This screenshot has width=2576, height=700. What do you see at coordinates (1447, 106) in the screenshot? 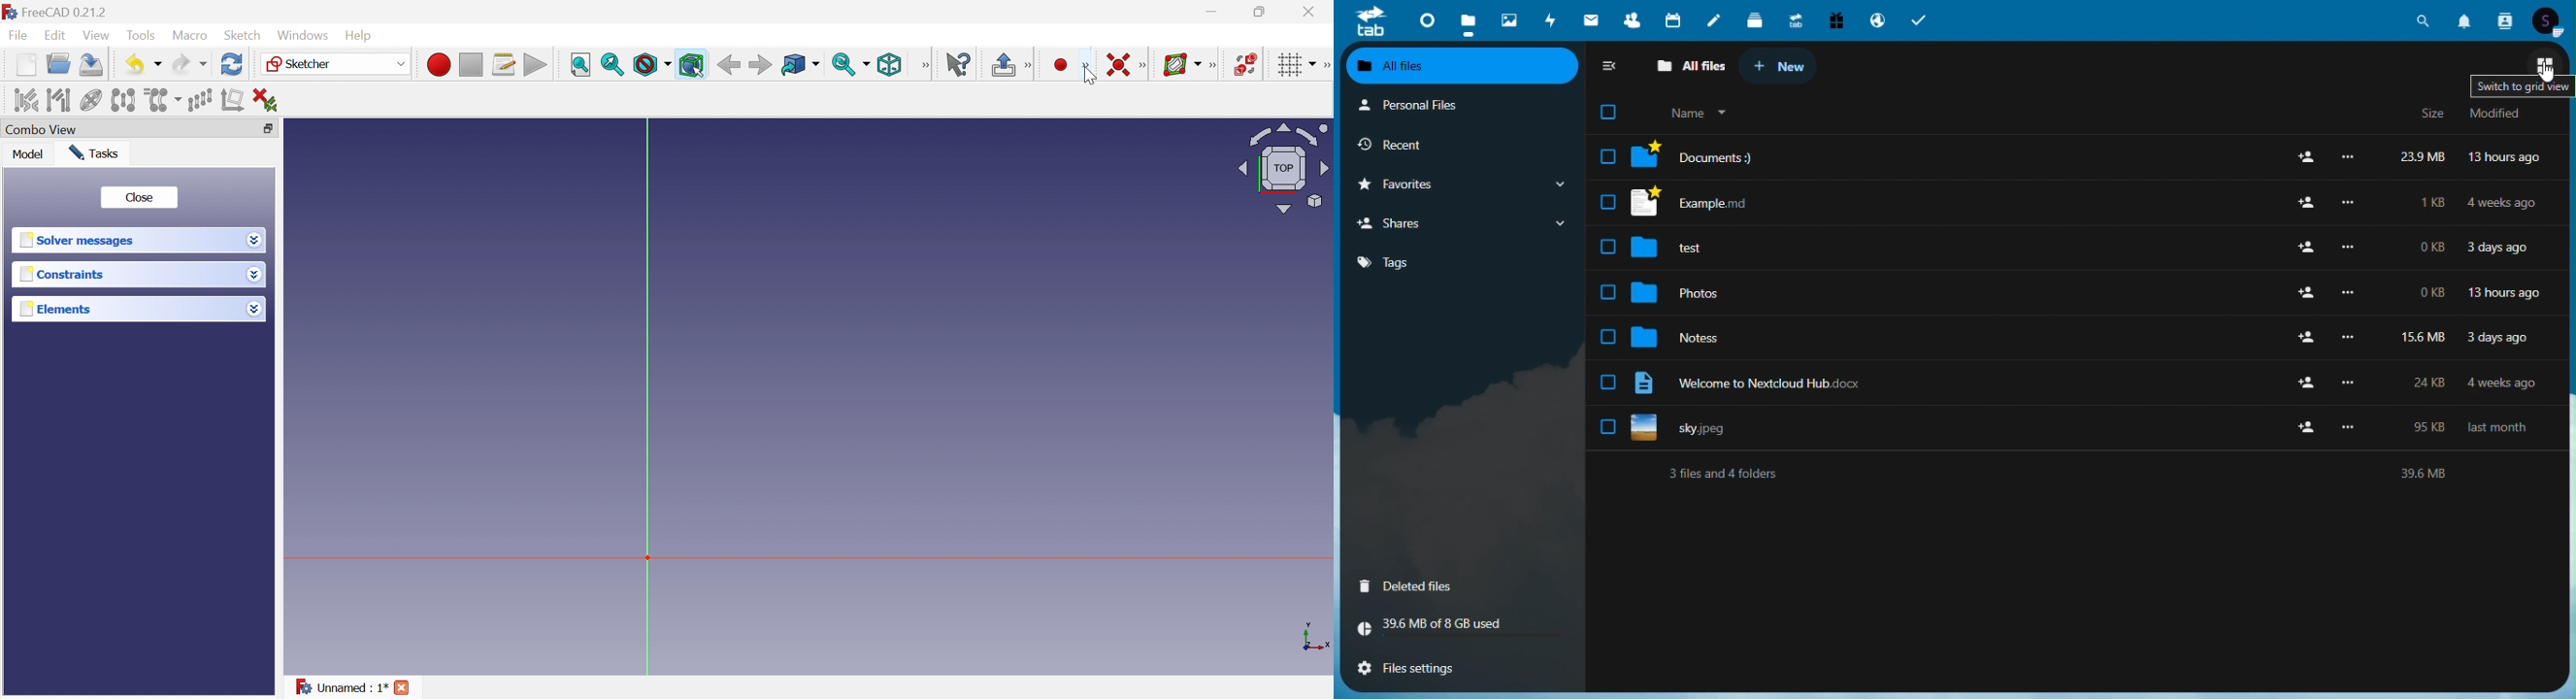
I see `personal files` at bounding box center [1447, 106].